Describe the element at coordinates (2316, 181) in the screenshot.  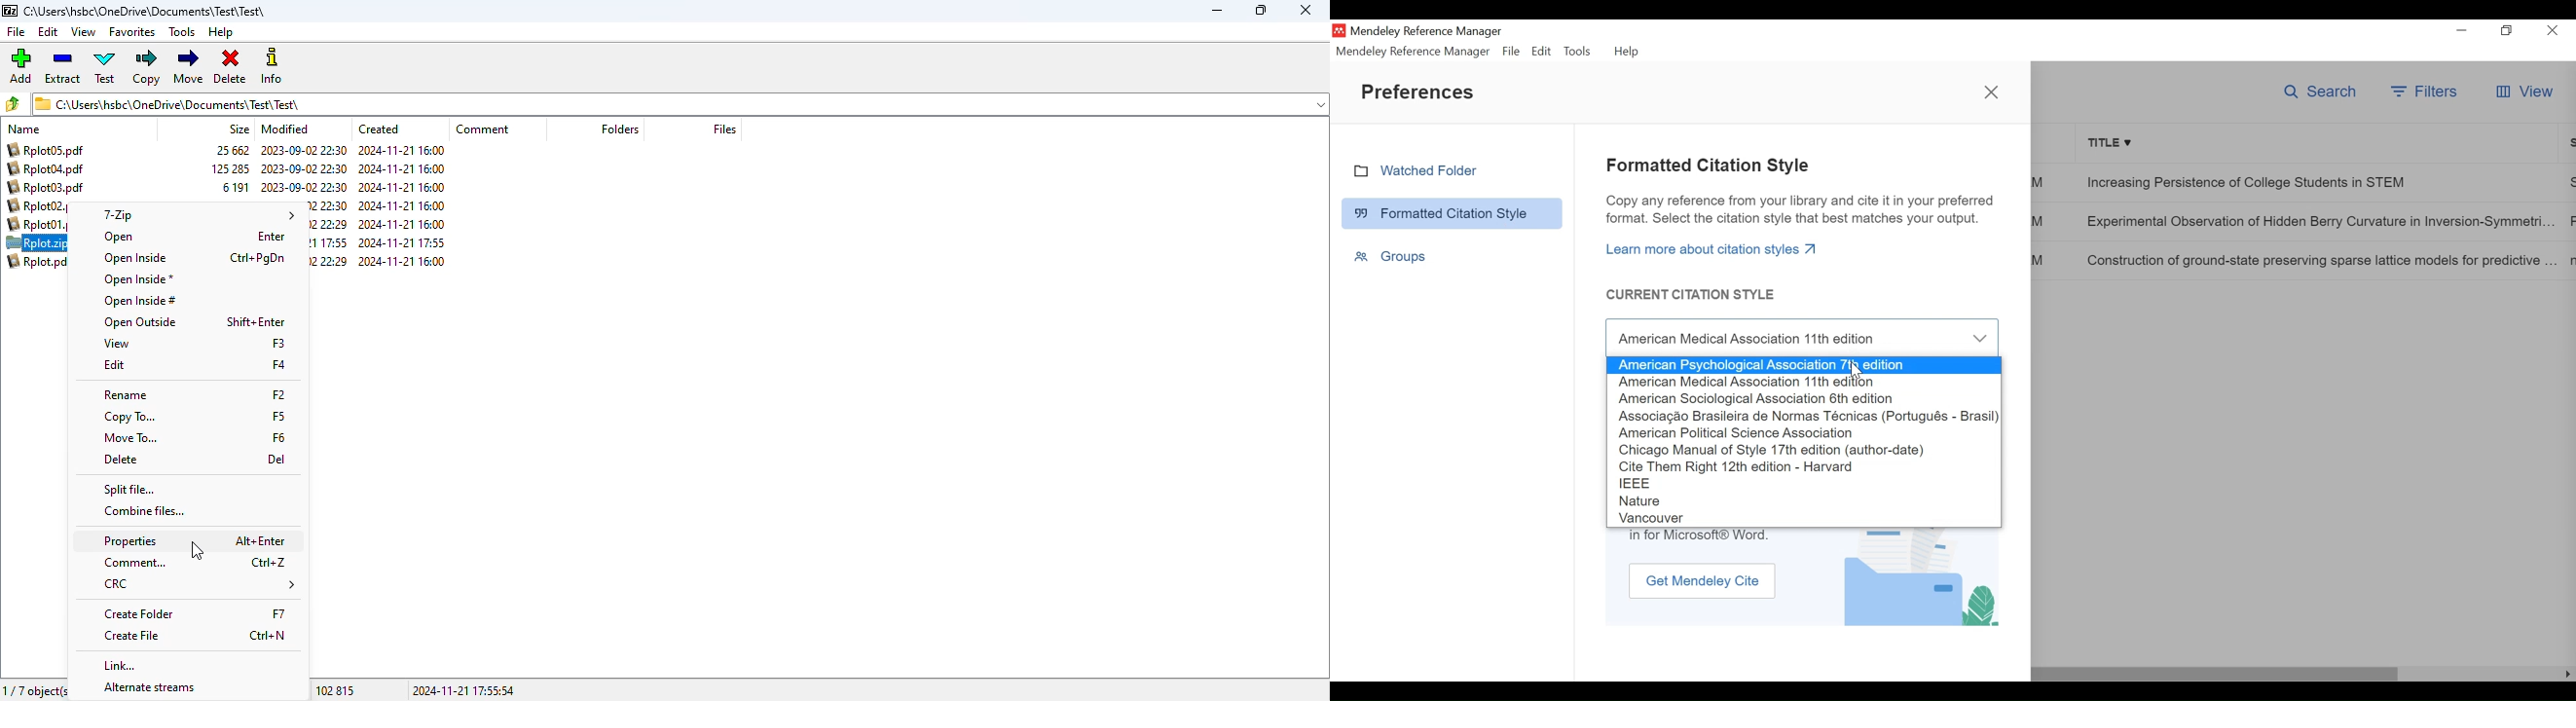
I see `Increasing Persistence of College Students in STEM` at that location.